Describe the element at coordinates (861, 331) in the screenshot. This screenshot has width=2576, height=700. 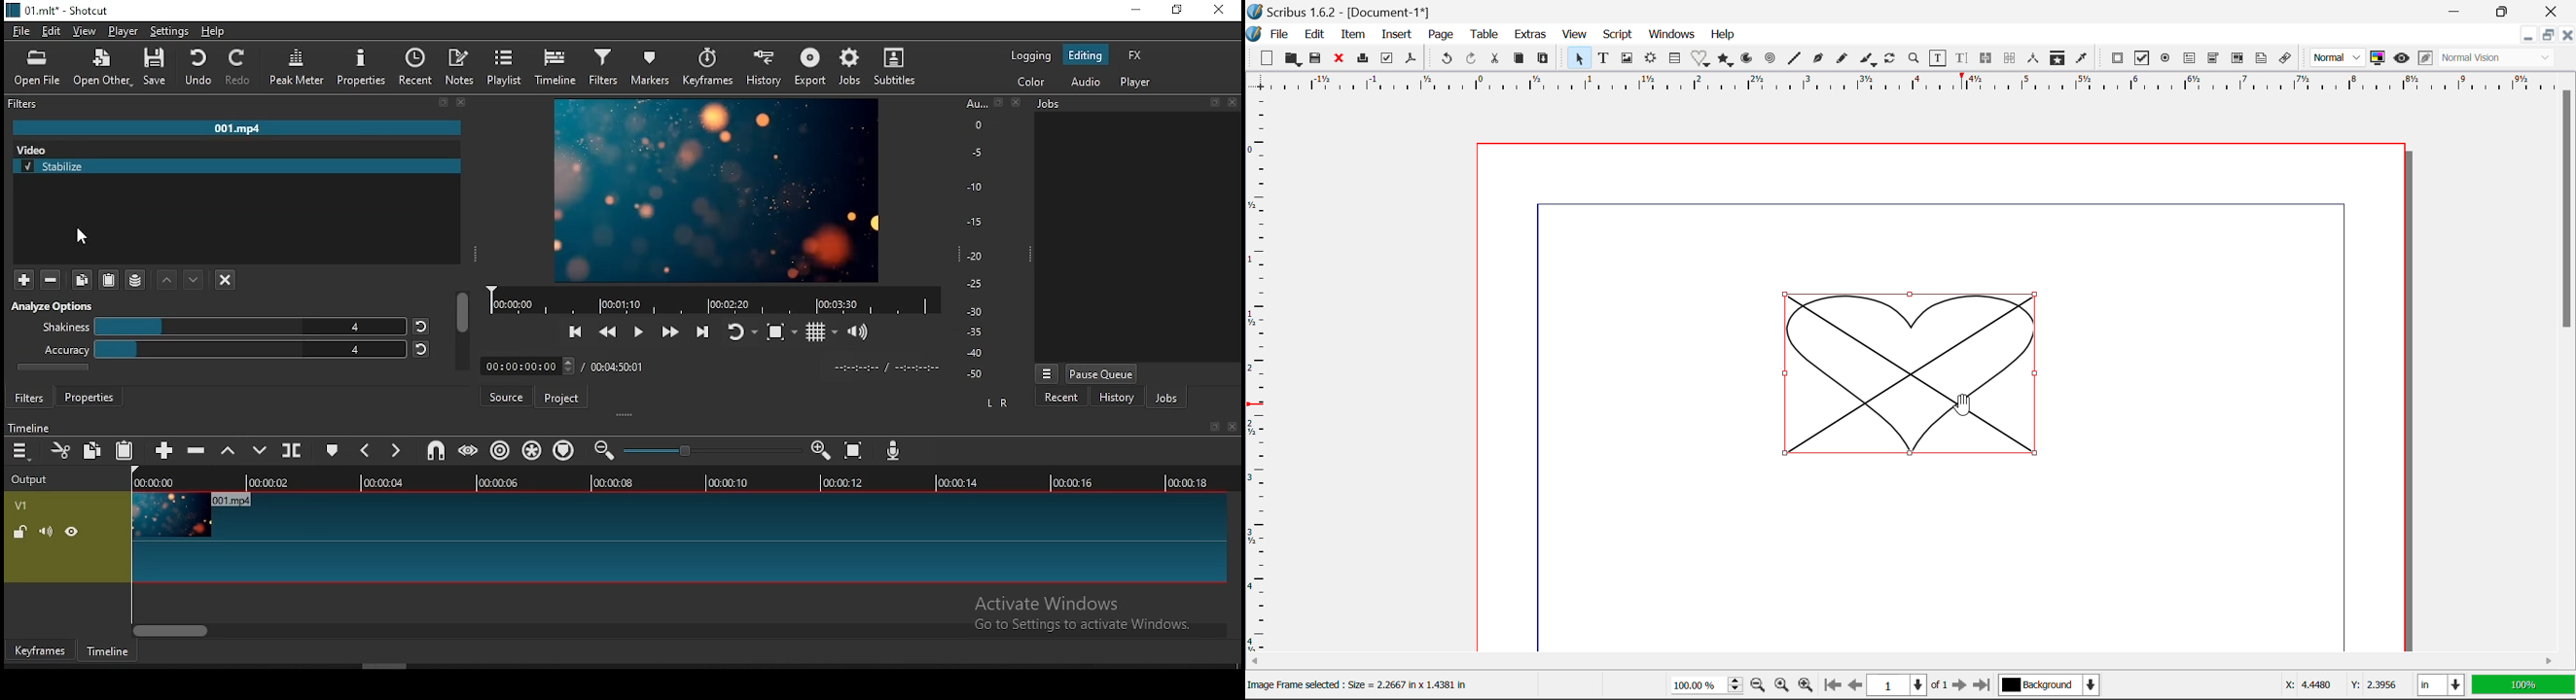
I see `show volume control` at that location.